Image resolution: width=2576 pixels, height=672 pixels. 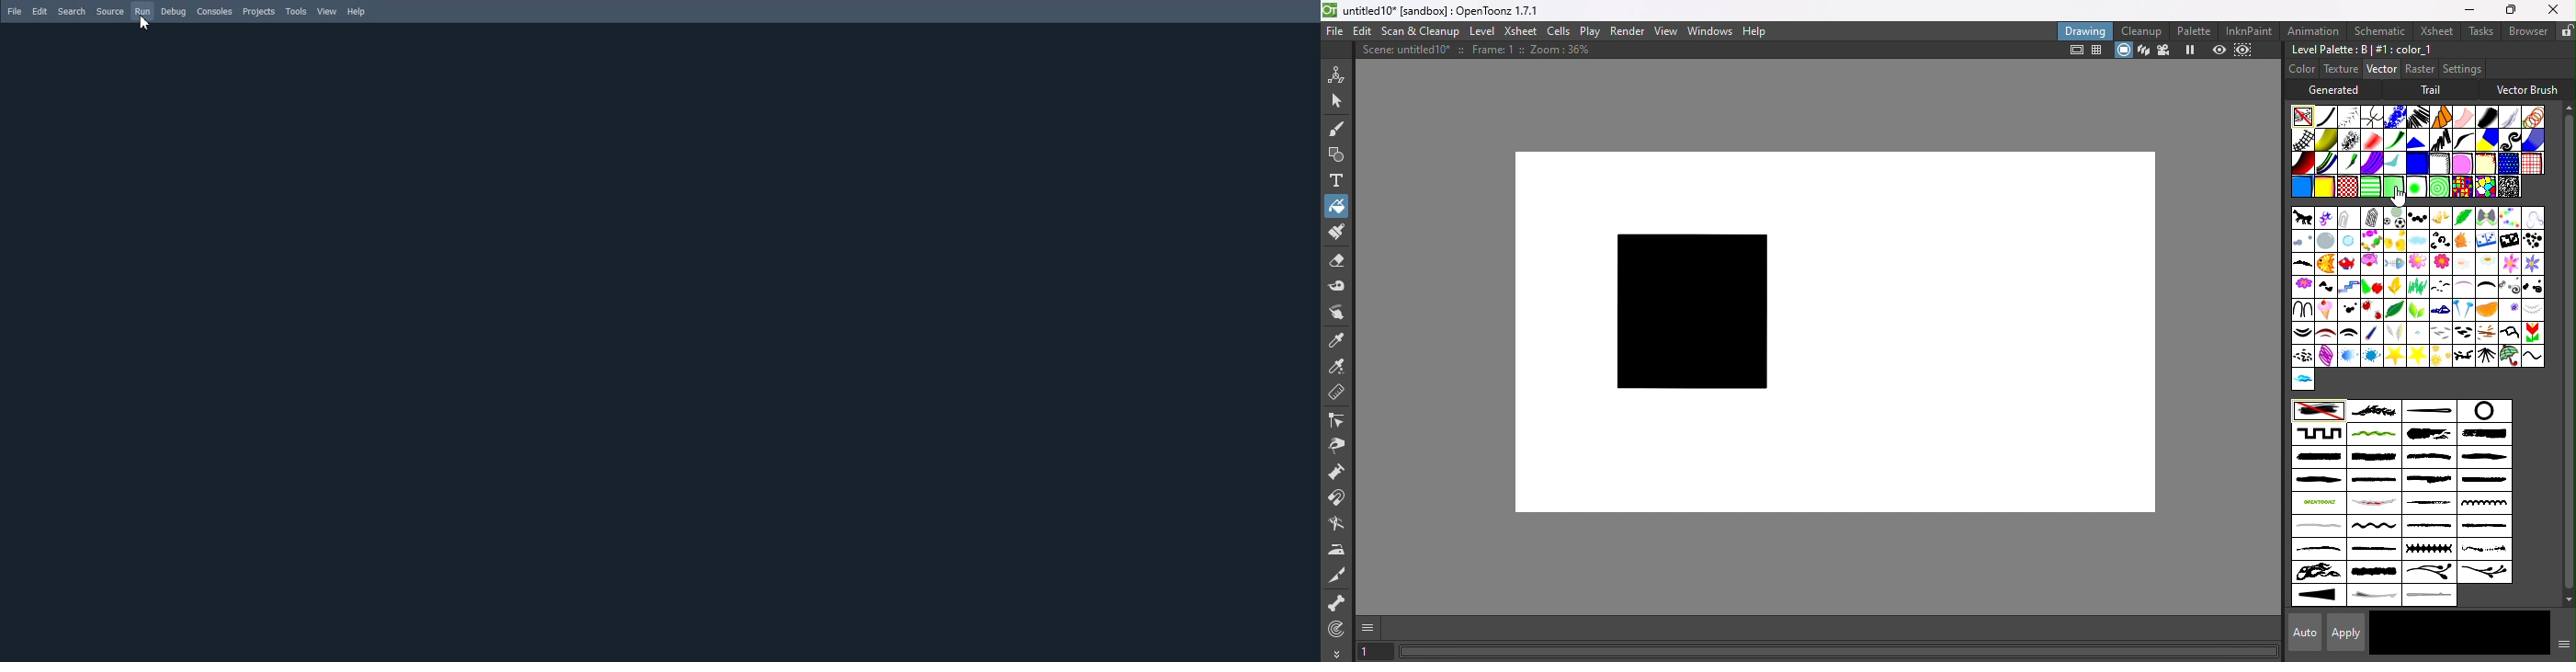 I want to click on simple_wave, so click(x=2372, y=528).